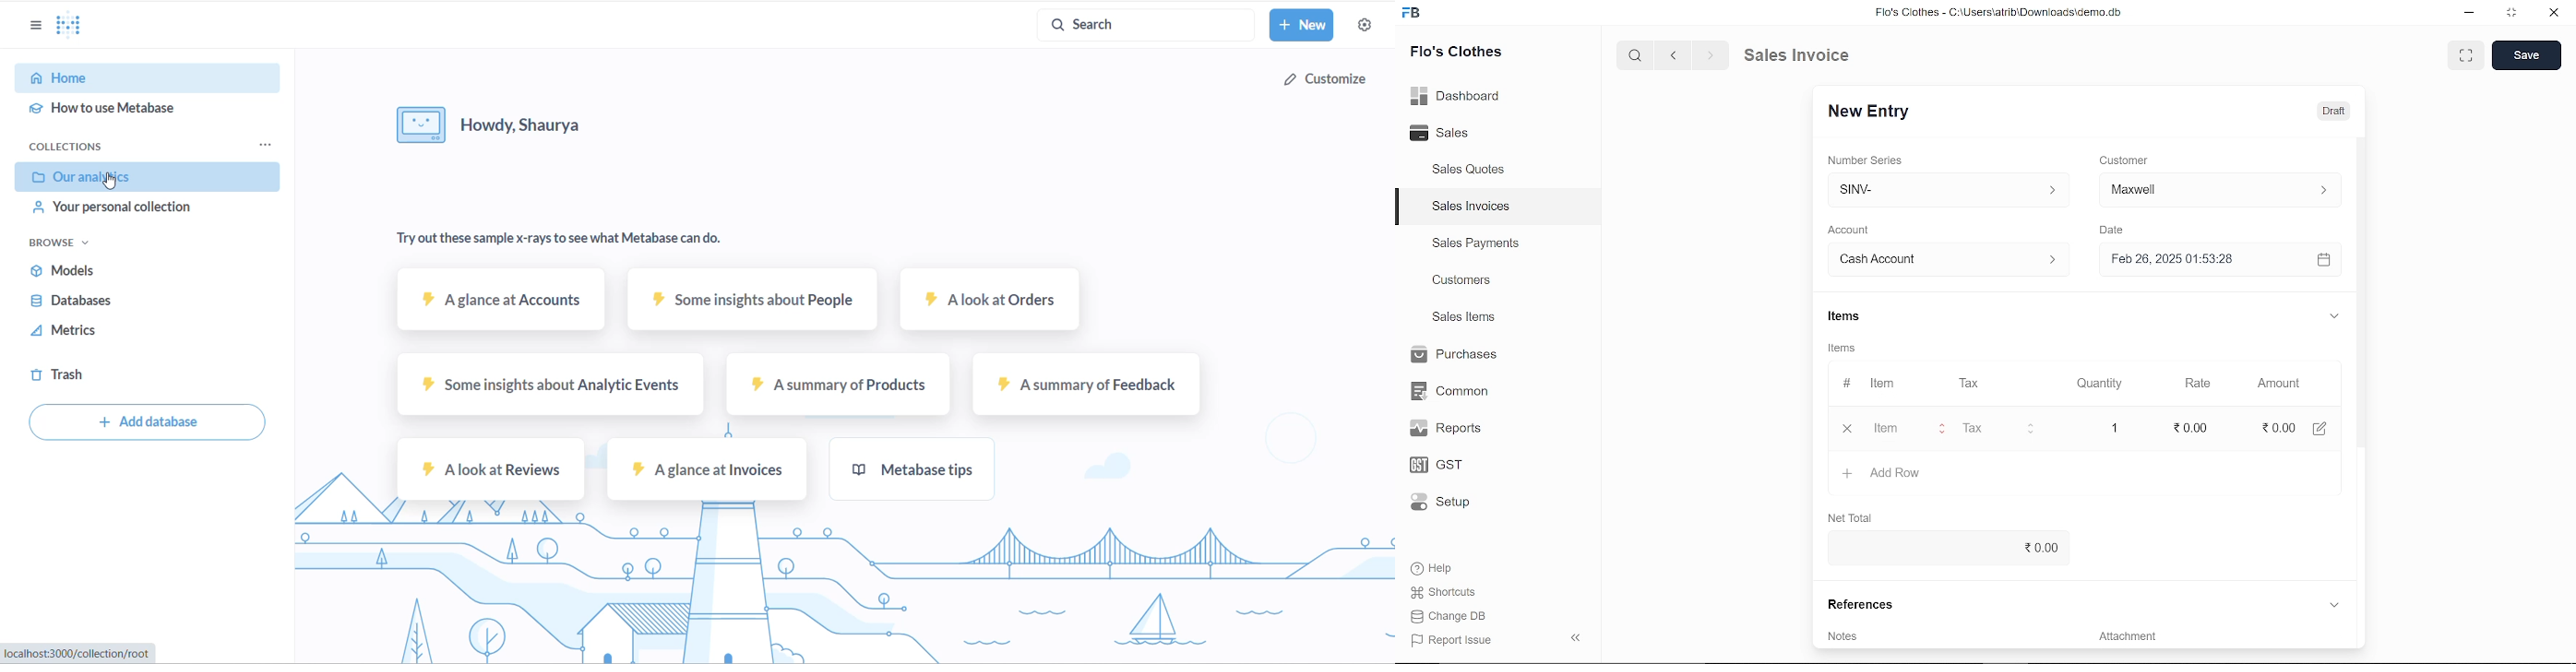 This screenshot has width=2576, height=672. What do you see at coordinates (1454, 640) in the screenshot?
I see `| Report Issue:` at bounding box center [1454, 640].